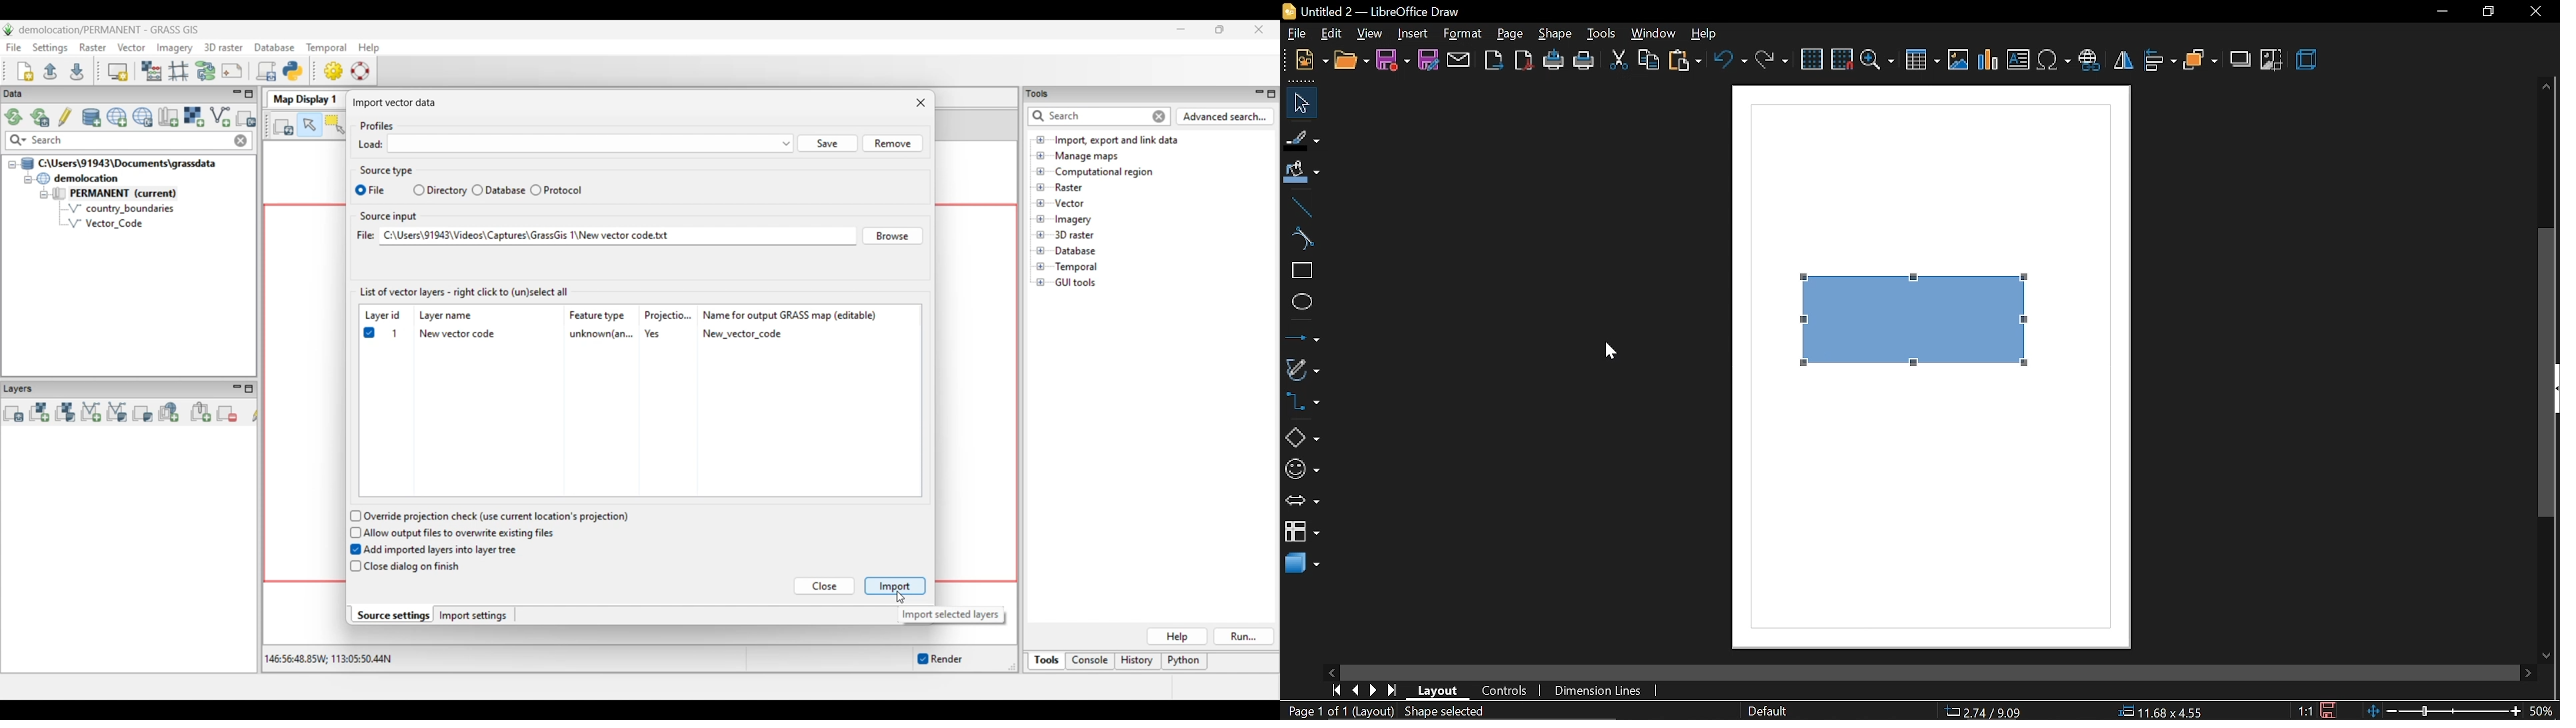  I want to click on next page, so click(1374, 692).